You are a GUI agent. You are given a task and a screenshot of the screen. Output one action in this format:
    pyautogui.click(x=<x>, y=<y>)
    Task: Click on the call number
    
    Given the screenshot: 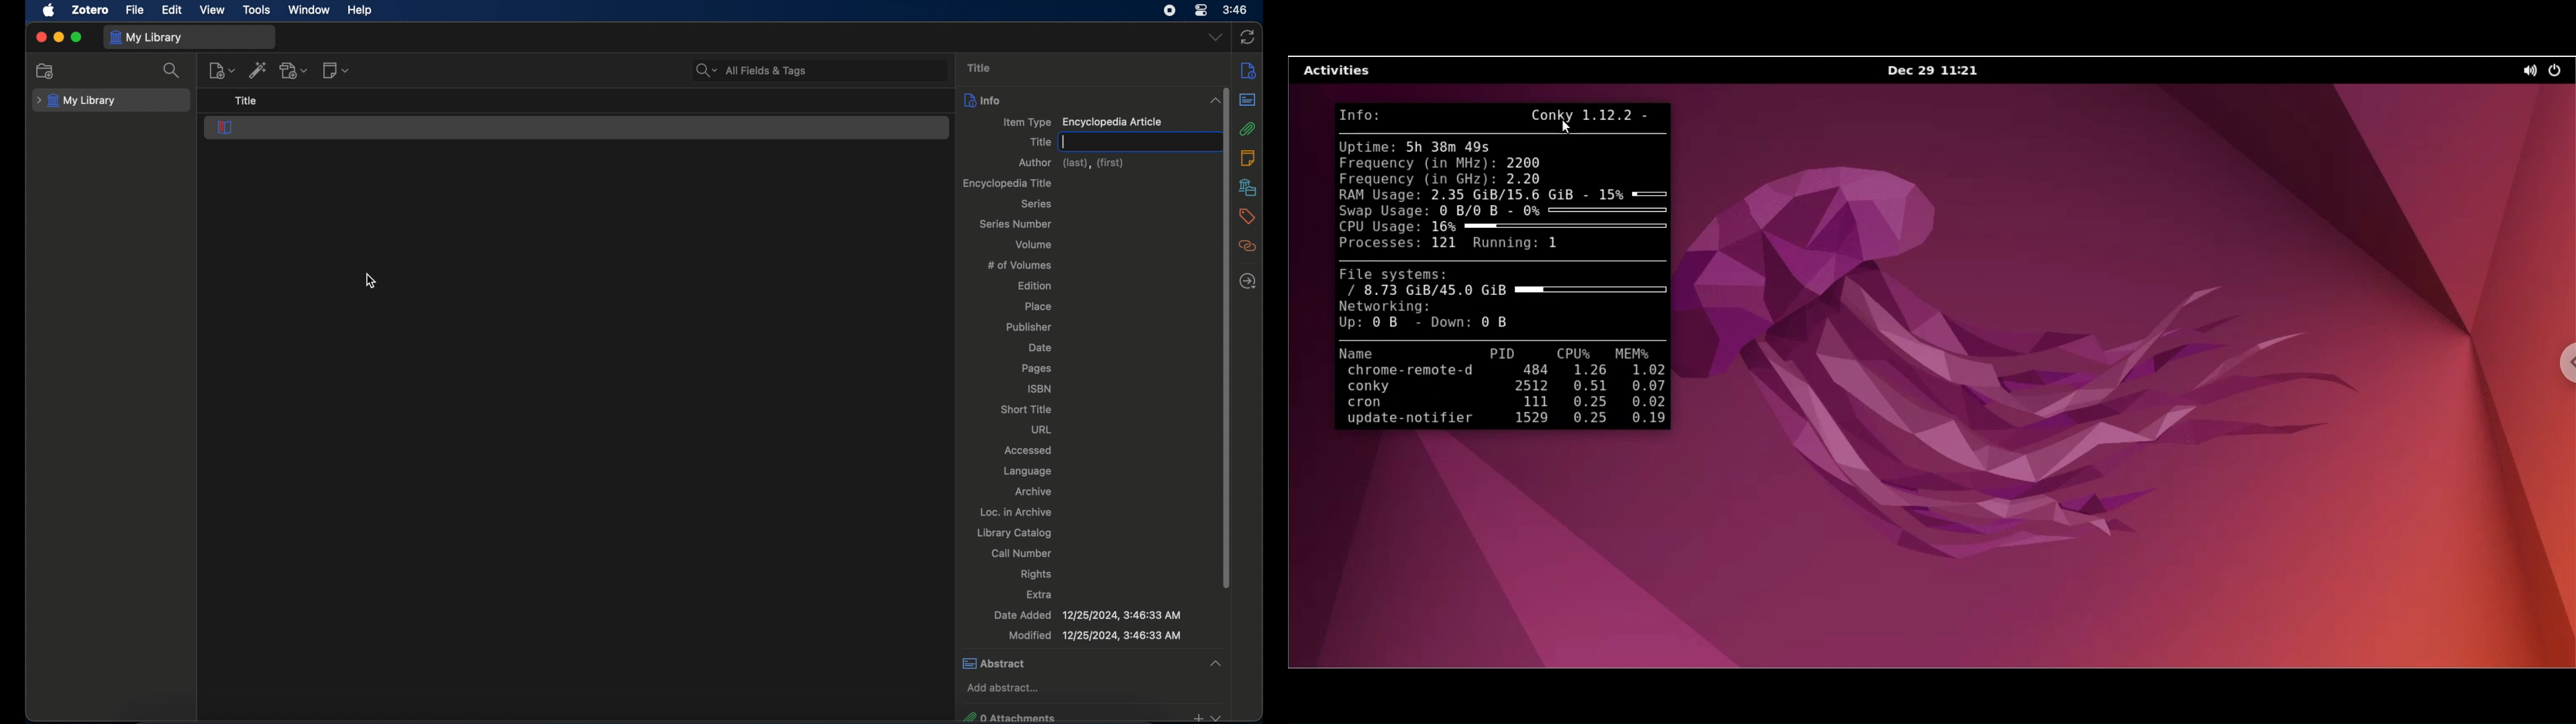 What is the action you would take?
    pyautogui.click(x=1022, y=553)
    